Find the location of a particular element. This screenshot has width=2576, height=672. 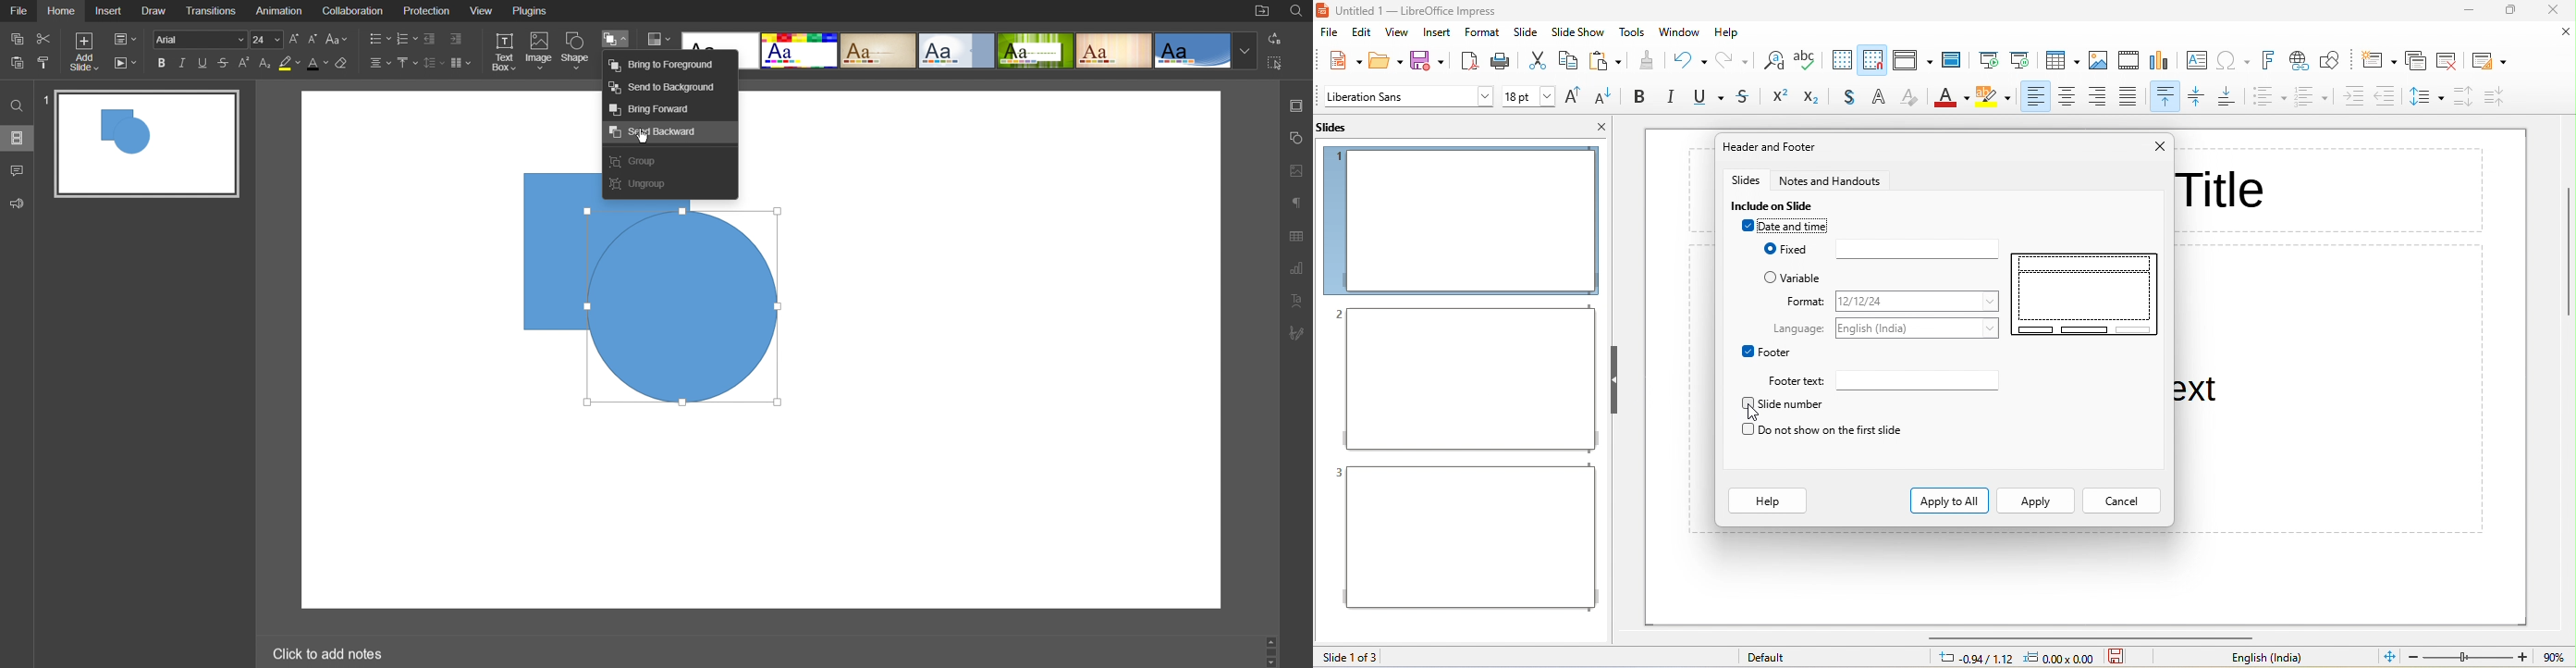

click to save the document is located at coordinates (2117, 659).